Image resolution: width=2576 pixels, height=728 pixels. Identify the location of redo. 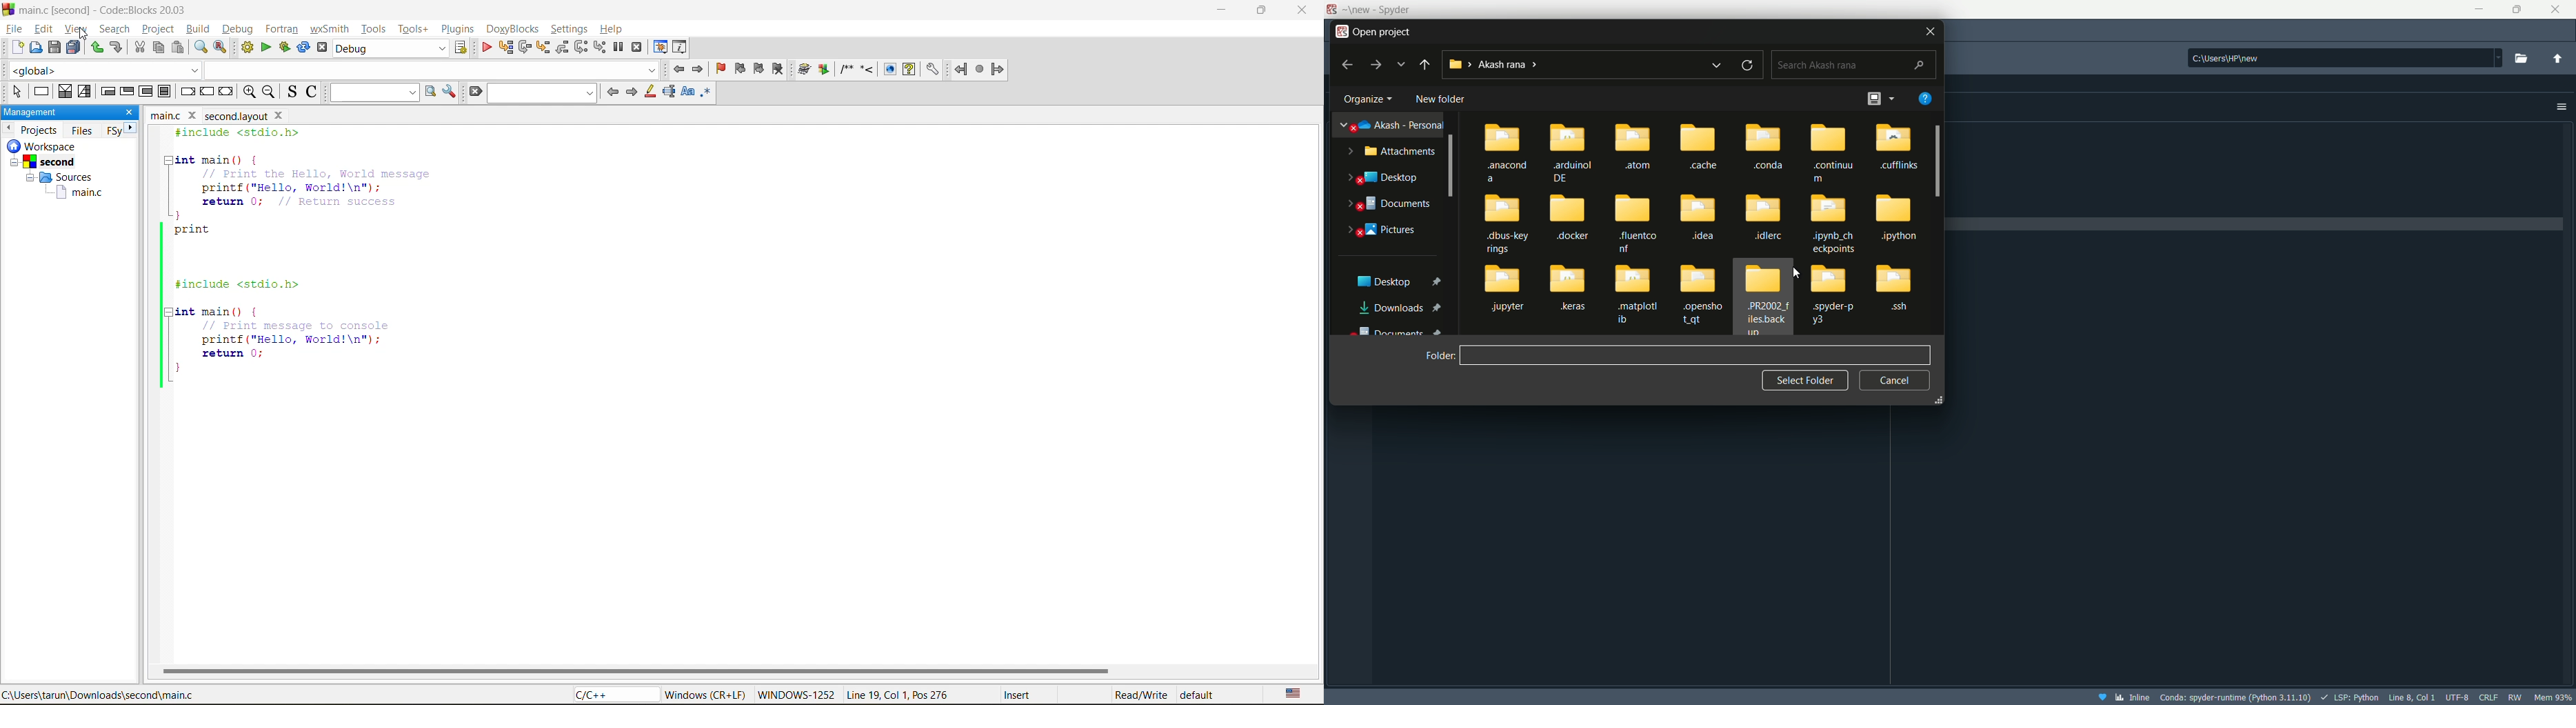
(119, 48).